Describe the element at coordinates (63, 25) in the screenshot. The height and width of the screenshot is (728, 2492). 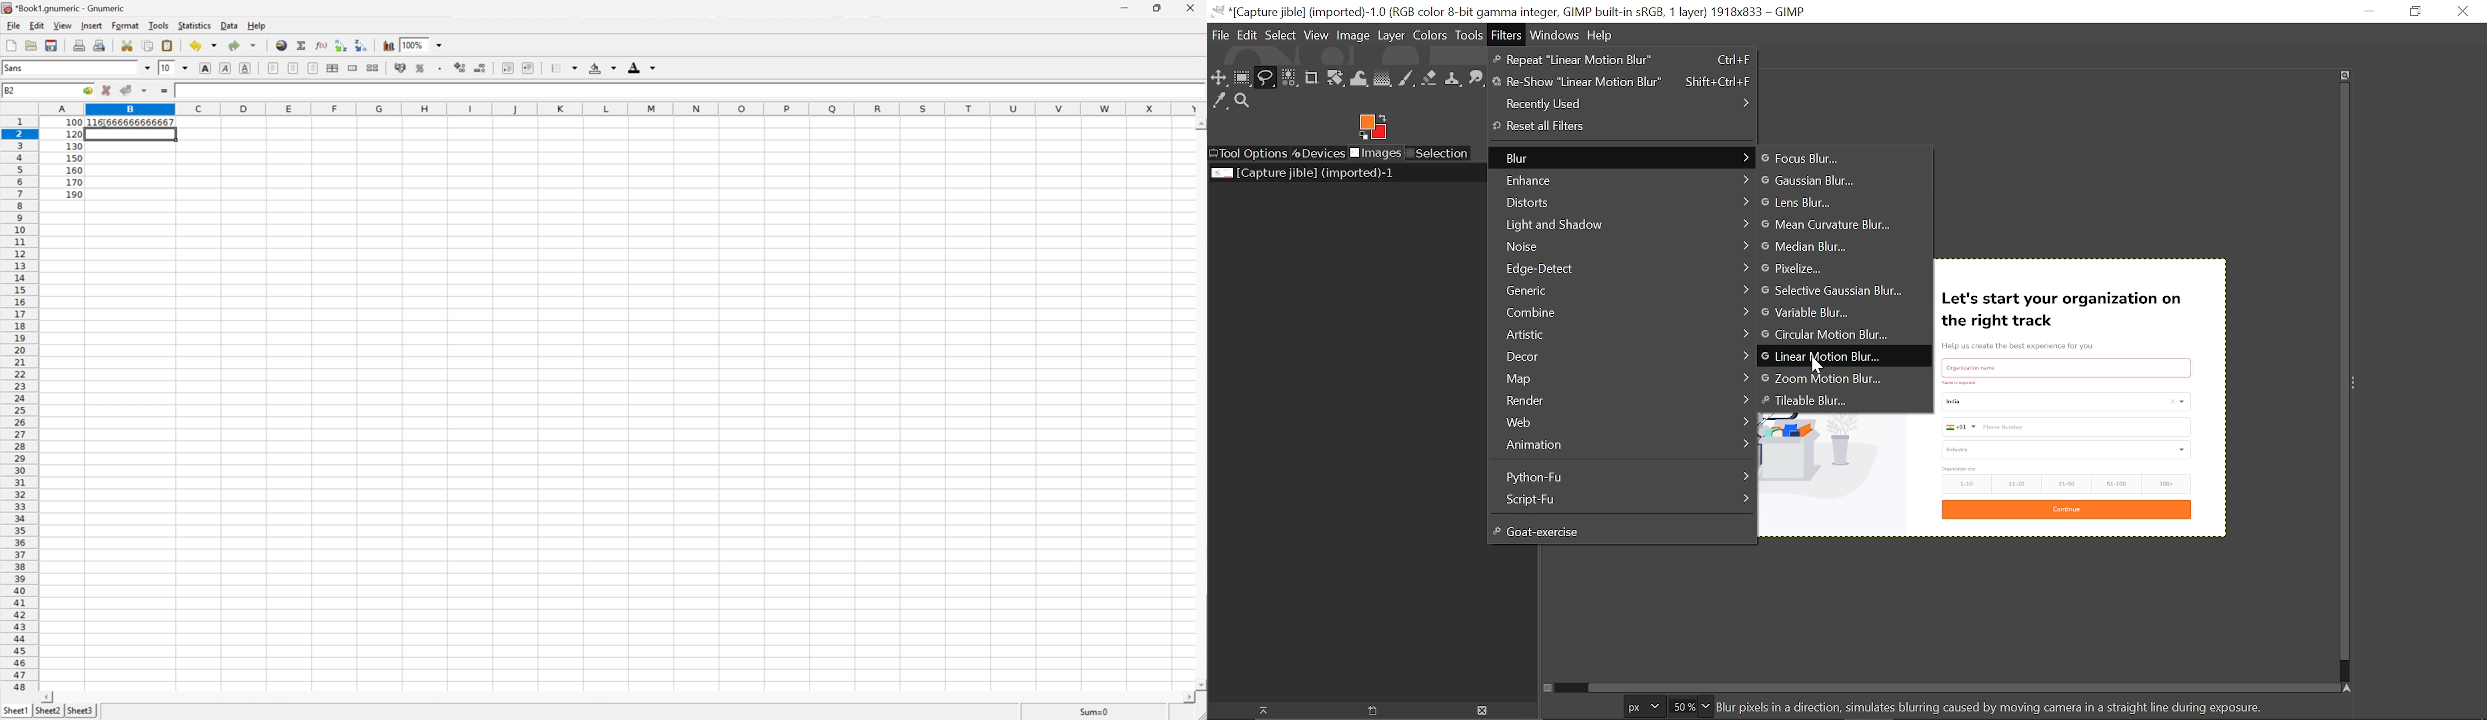
I see `View` at that location.